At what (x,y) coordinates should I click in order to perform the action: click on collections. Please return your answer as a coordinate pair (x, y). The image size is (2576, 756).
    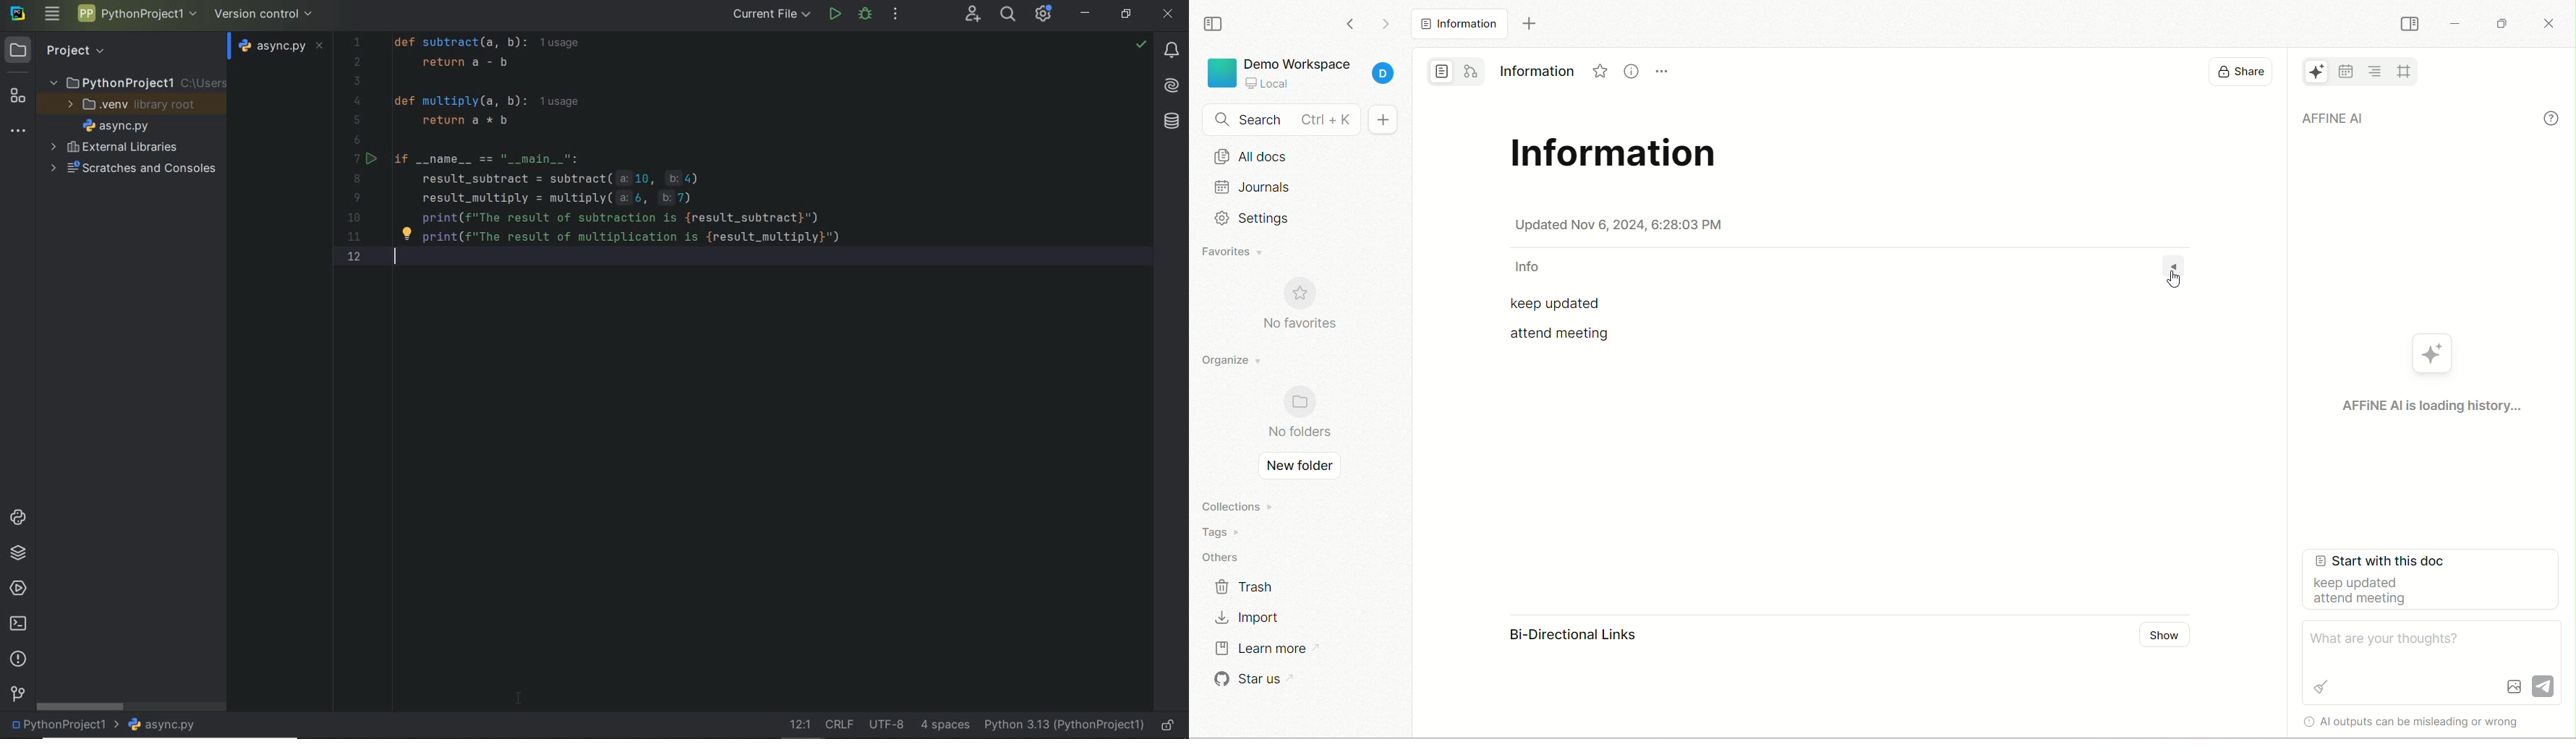
    Looking at the image, I should click on (1238, 504).